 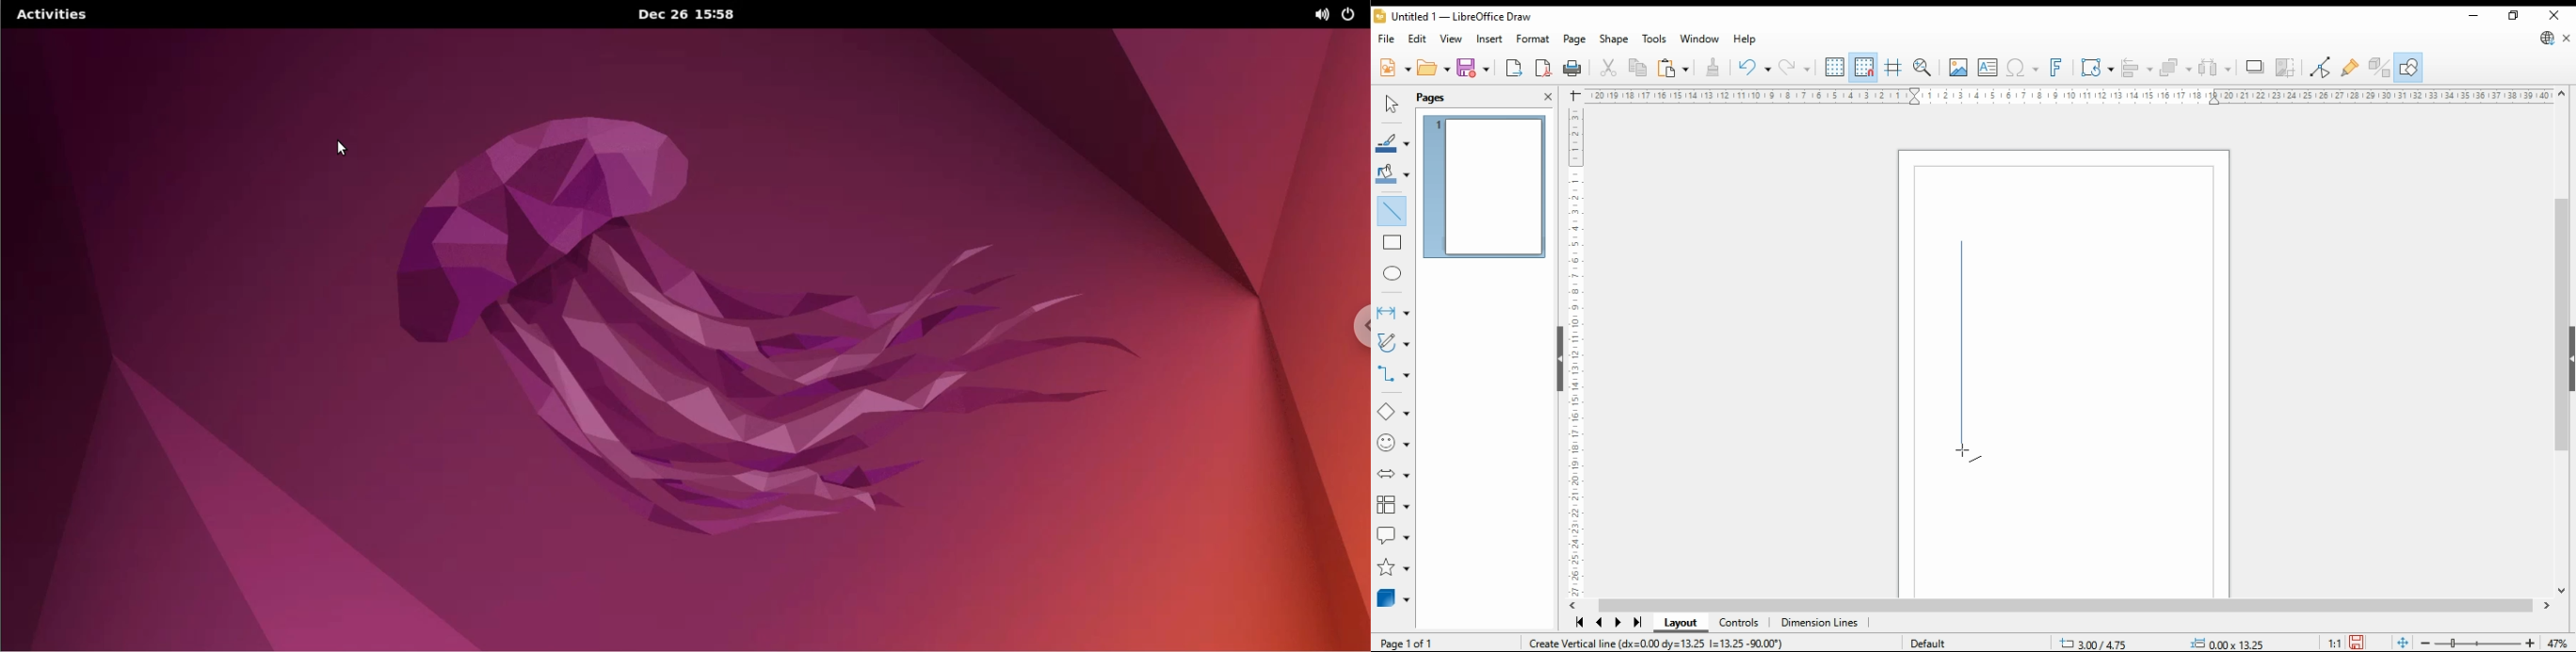 What do you see at coordinates (1533, 38) in the screenshot?
I see `format` at bounding box center [1533, 38].